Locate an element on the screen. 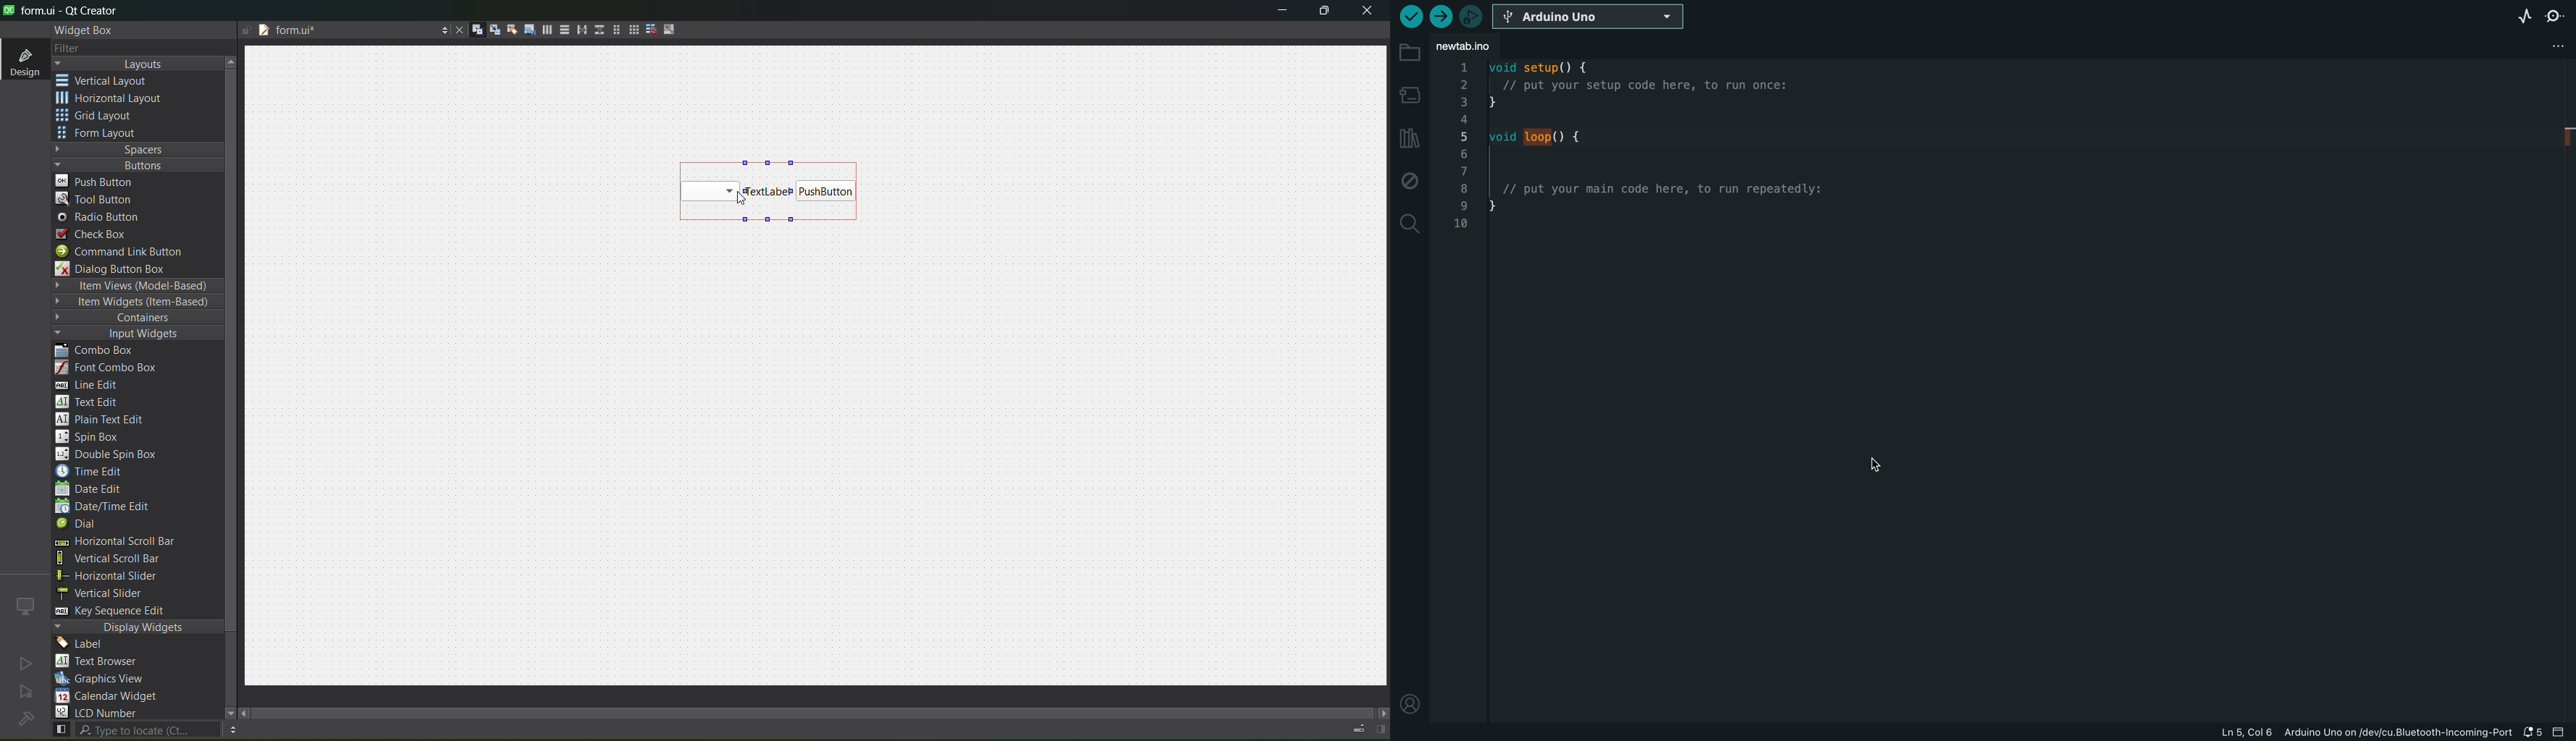 The height and width of the screenshot is (756, 2576). no active project is located at coordinates (26, 693).